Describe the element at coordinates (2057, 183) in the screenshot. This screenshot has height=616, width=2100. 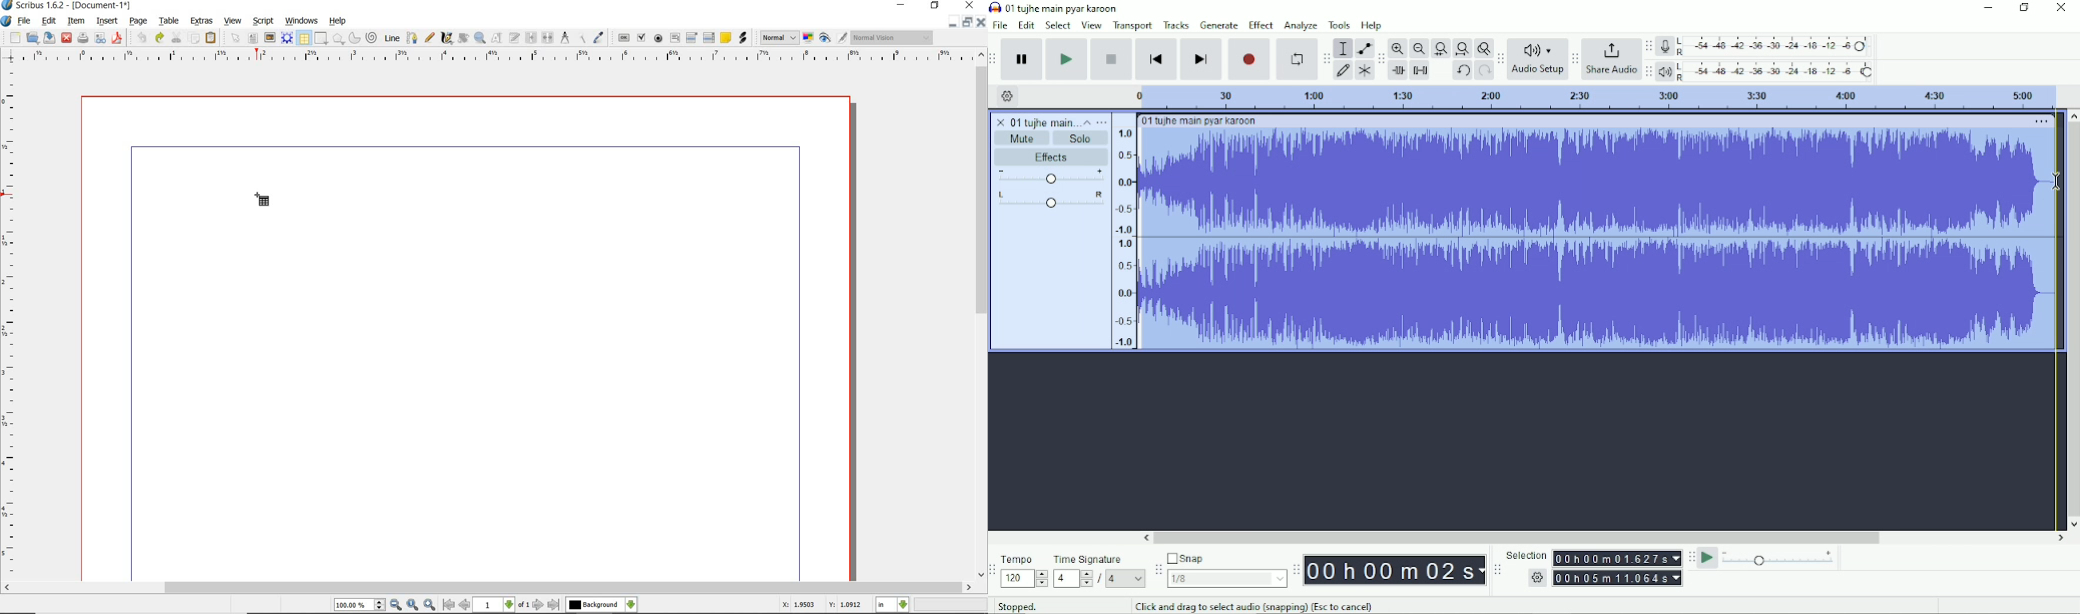
I see `Cursor` at that location.